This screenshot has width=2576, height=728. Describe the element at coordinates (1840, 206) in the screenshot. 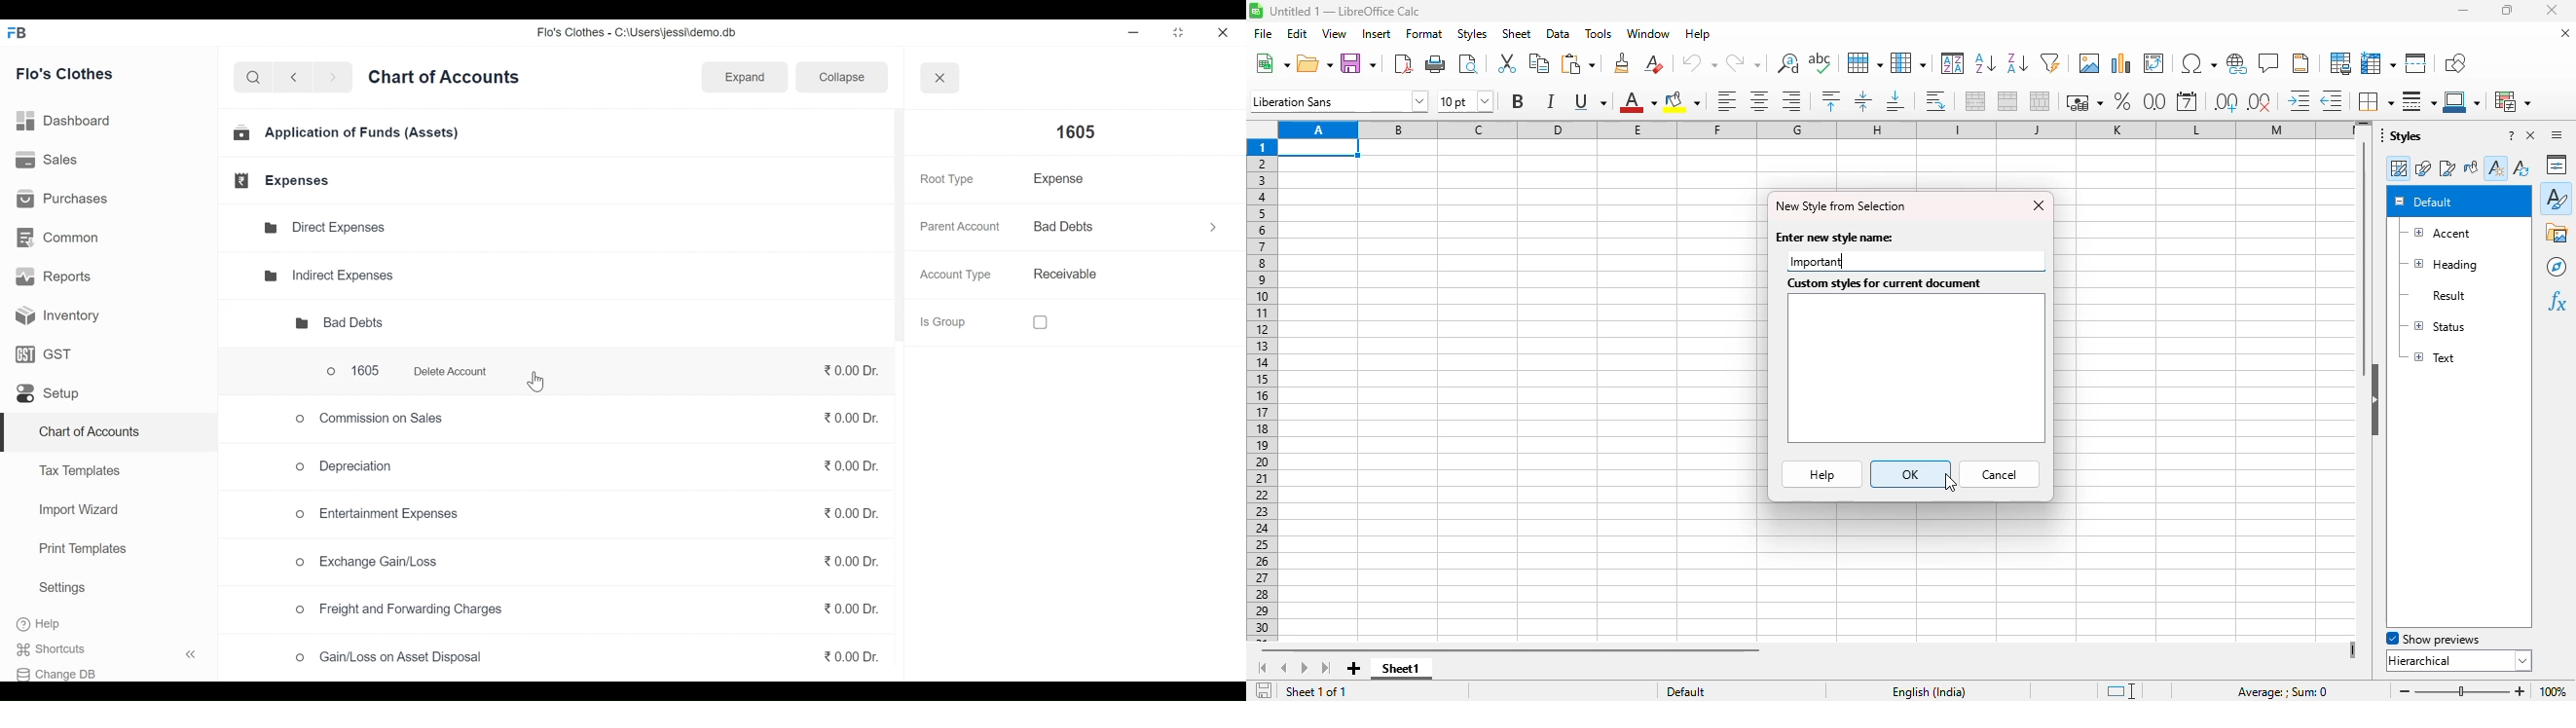

I see `new style from selection` at that location.